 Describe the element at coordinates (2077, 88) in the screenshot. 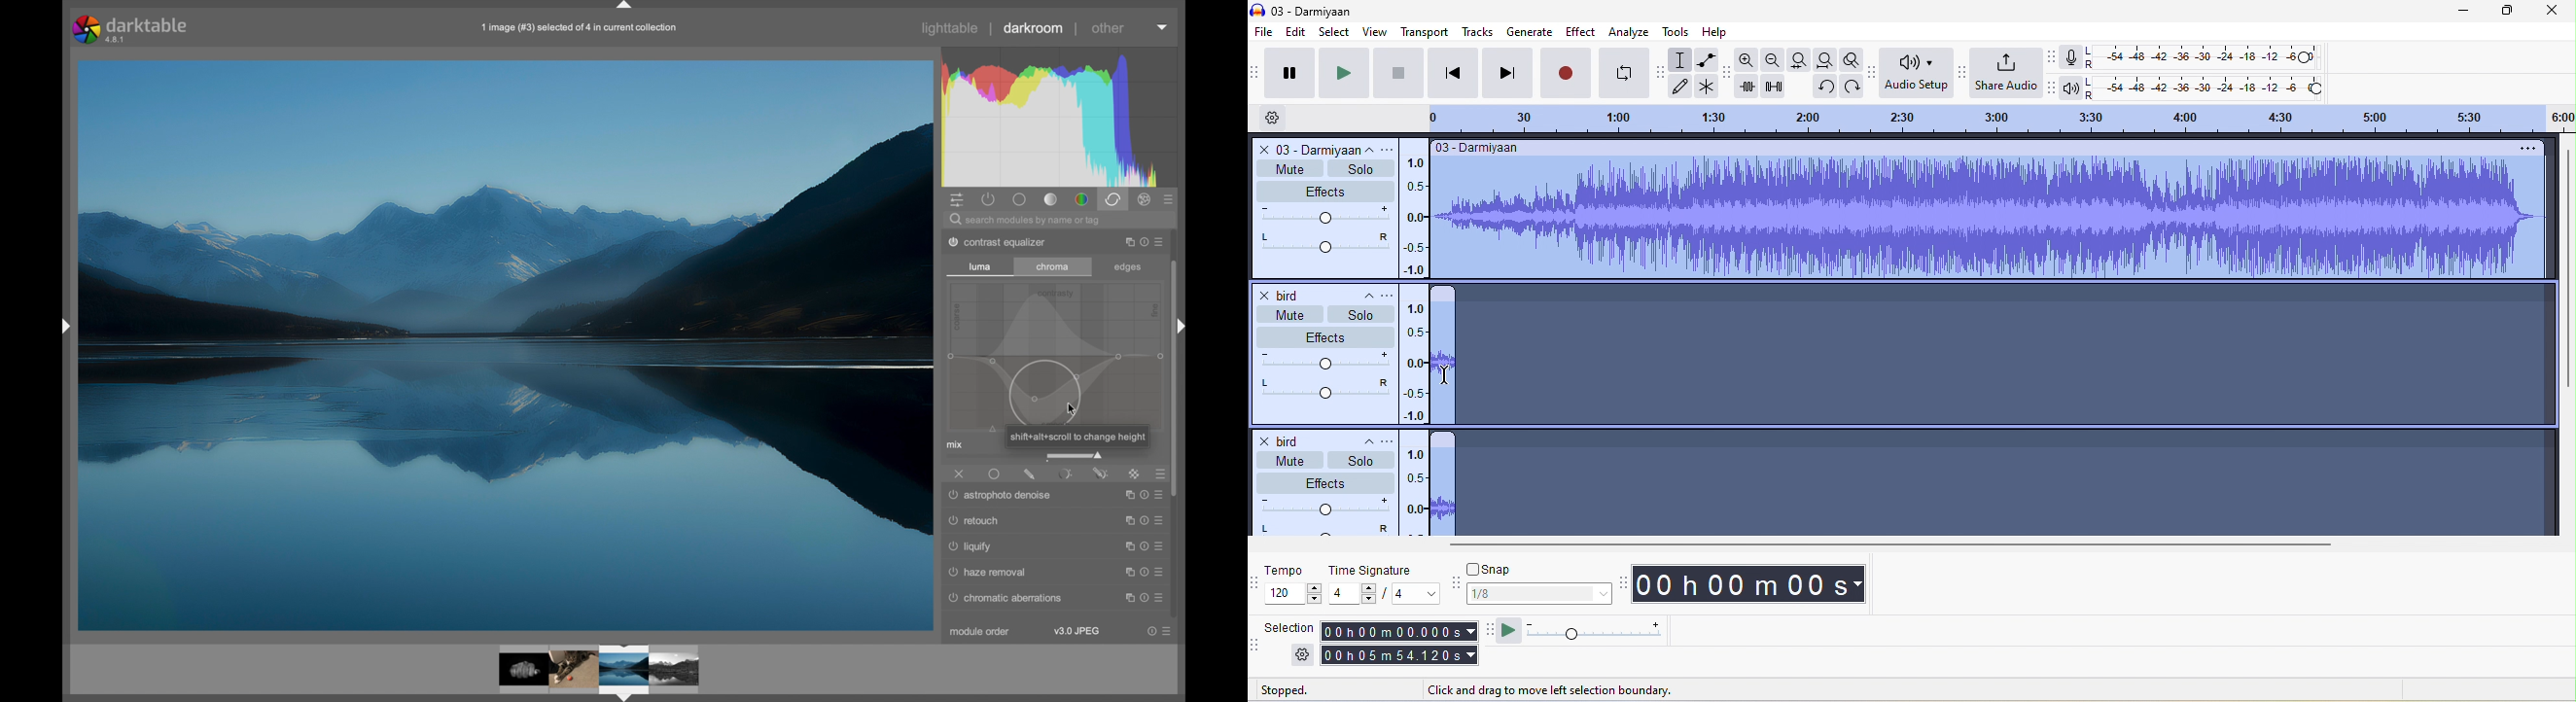

I see `playback meter` at that location.